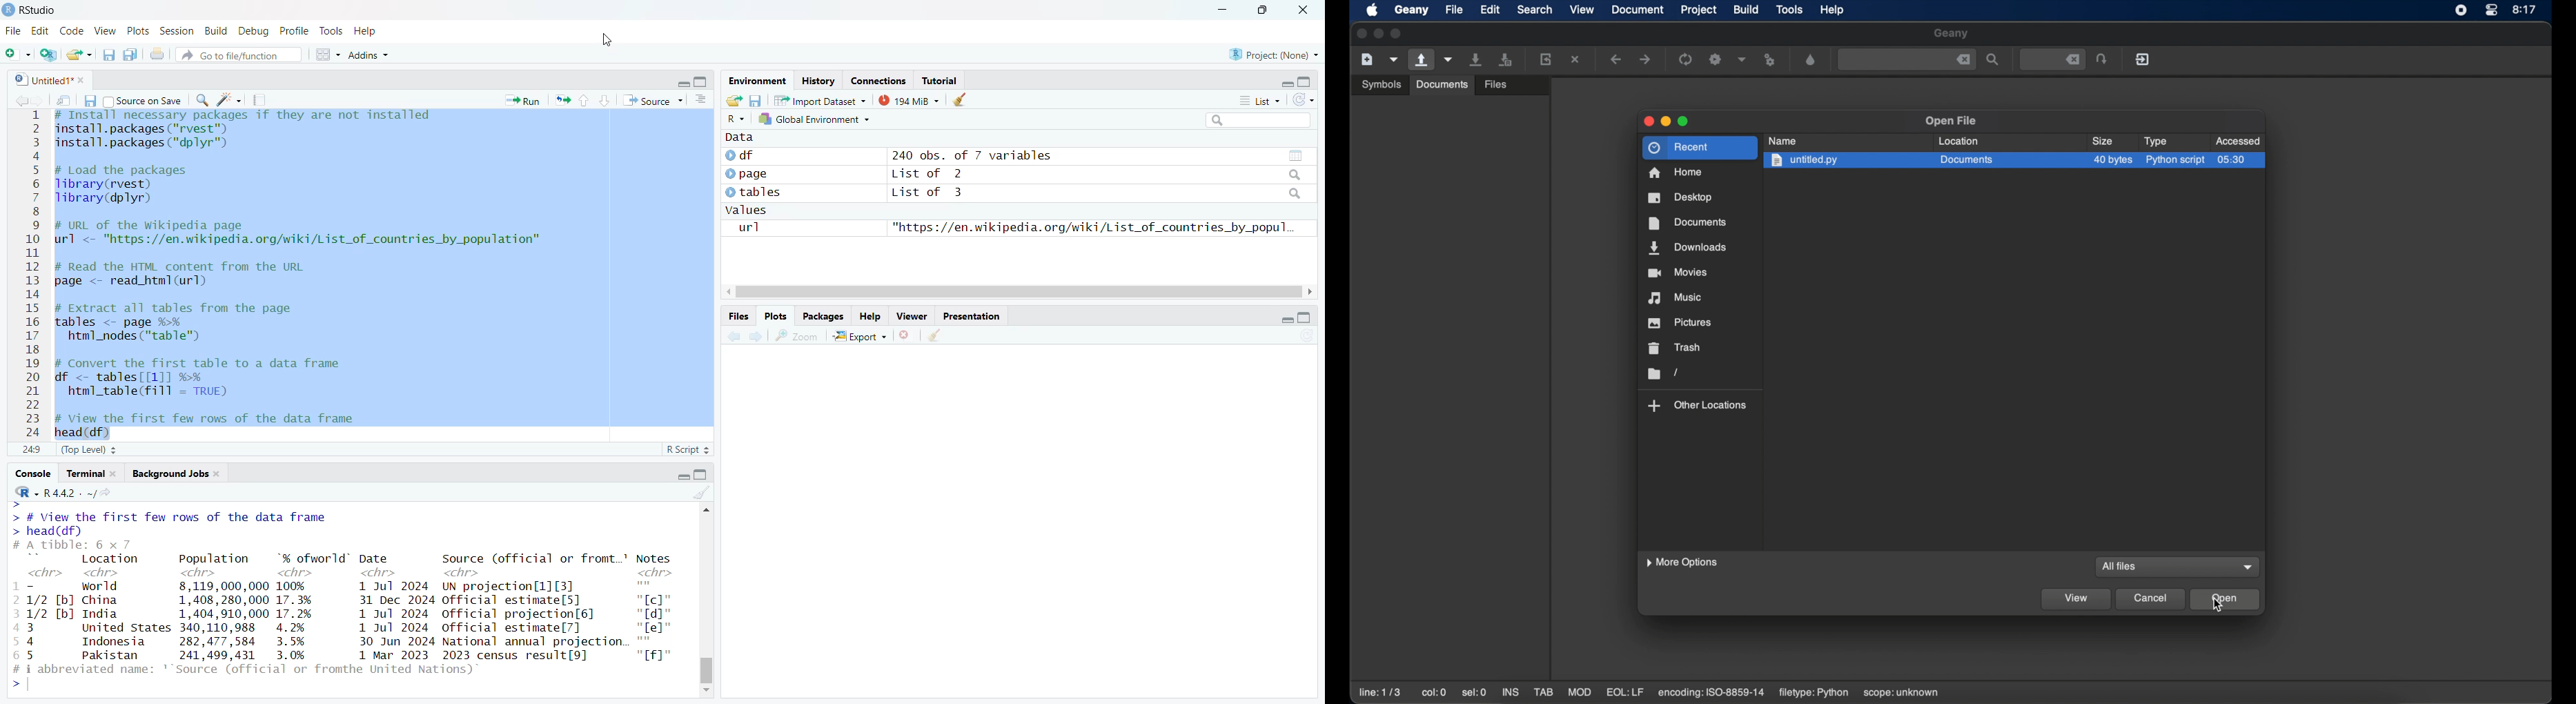 The image size is (2576, 728). Describe the element at coordinates (815, 119) in the screenshot. I see `Global Environment` at that location.